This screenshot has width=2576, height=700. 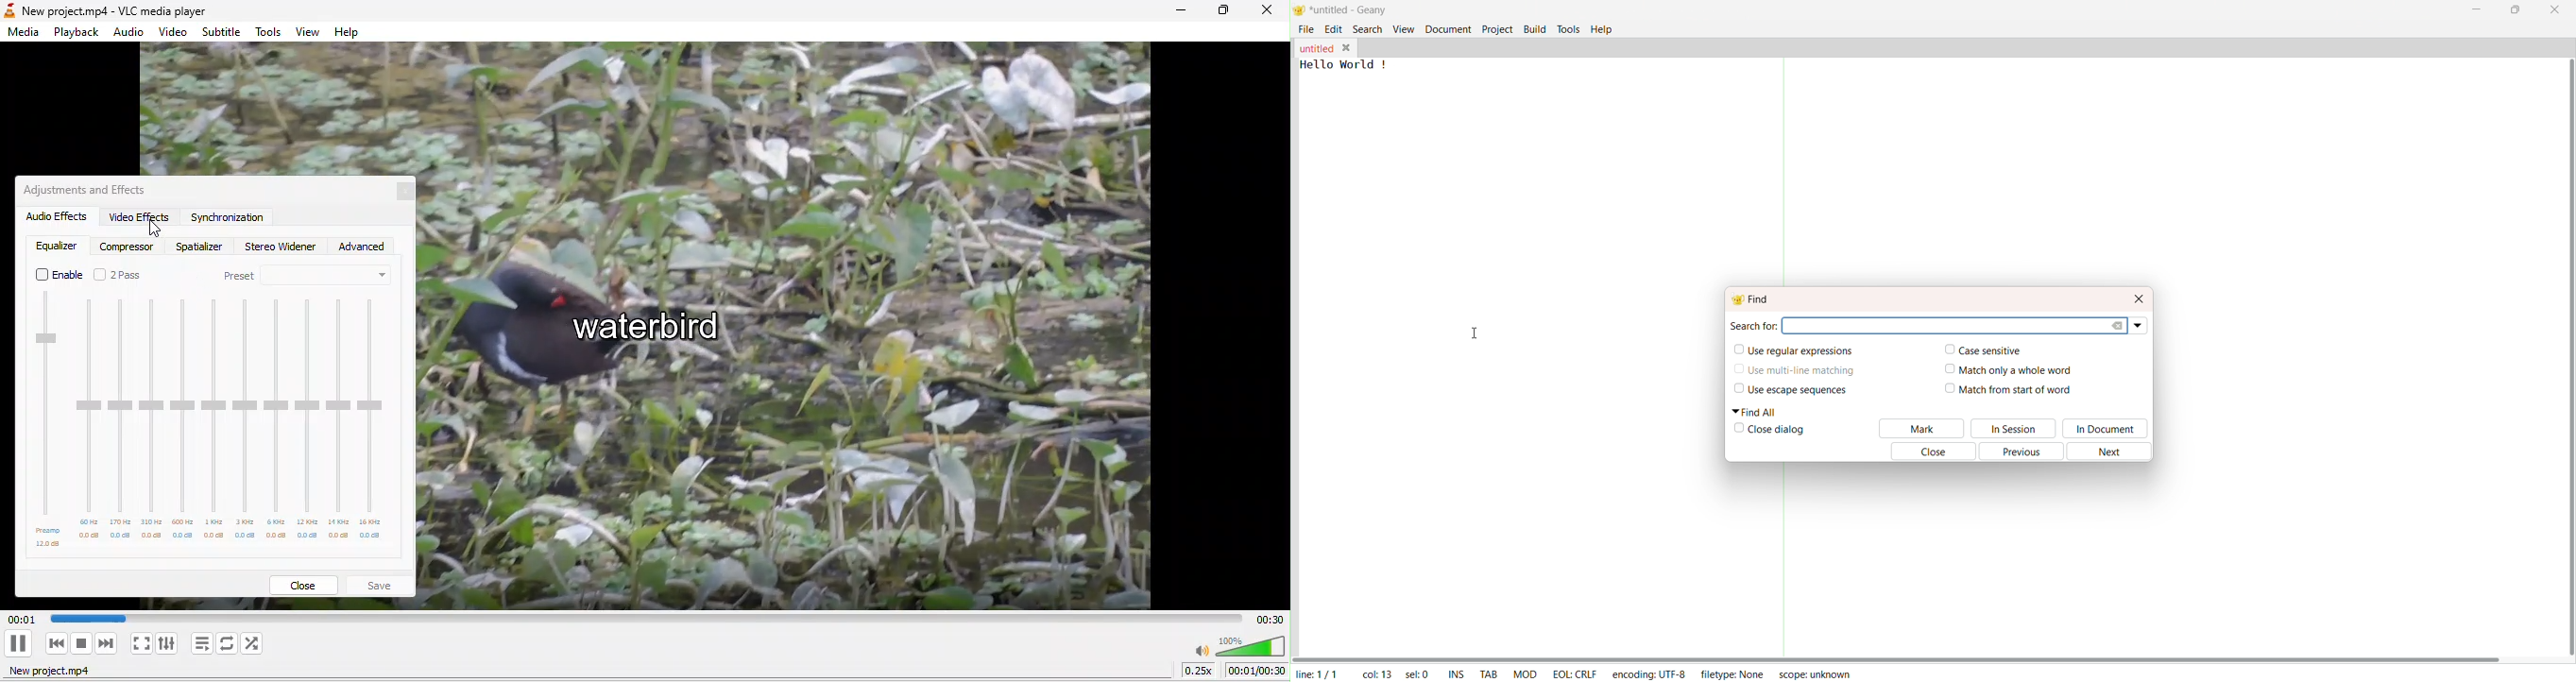 I want to click on 6khz volume bar, so click(x=277, y=421).